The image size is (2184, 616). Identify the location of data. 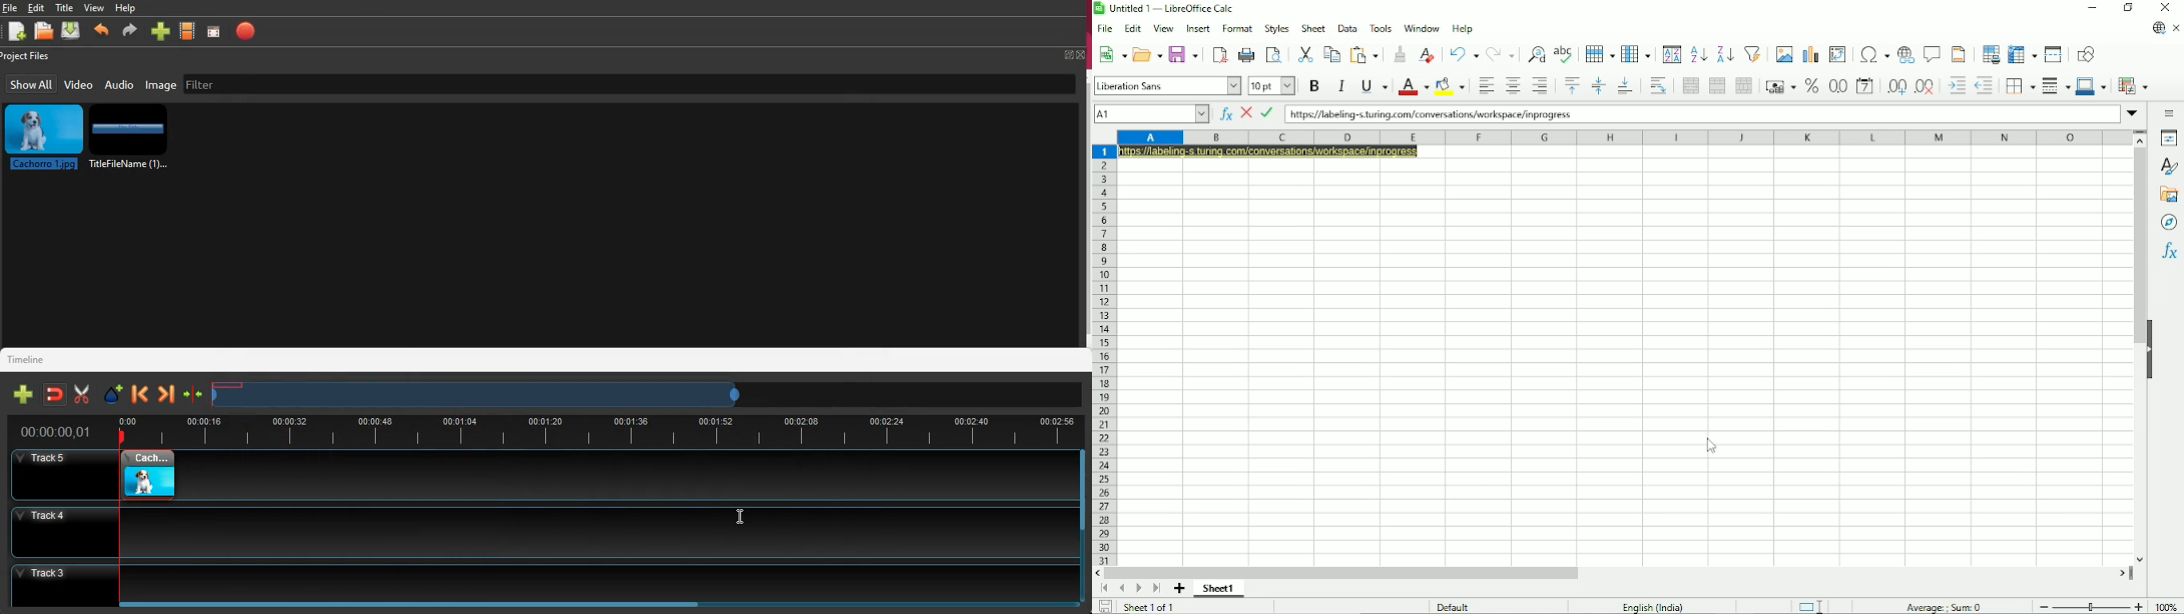
(1347, 28).